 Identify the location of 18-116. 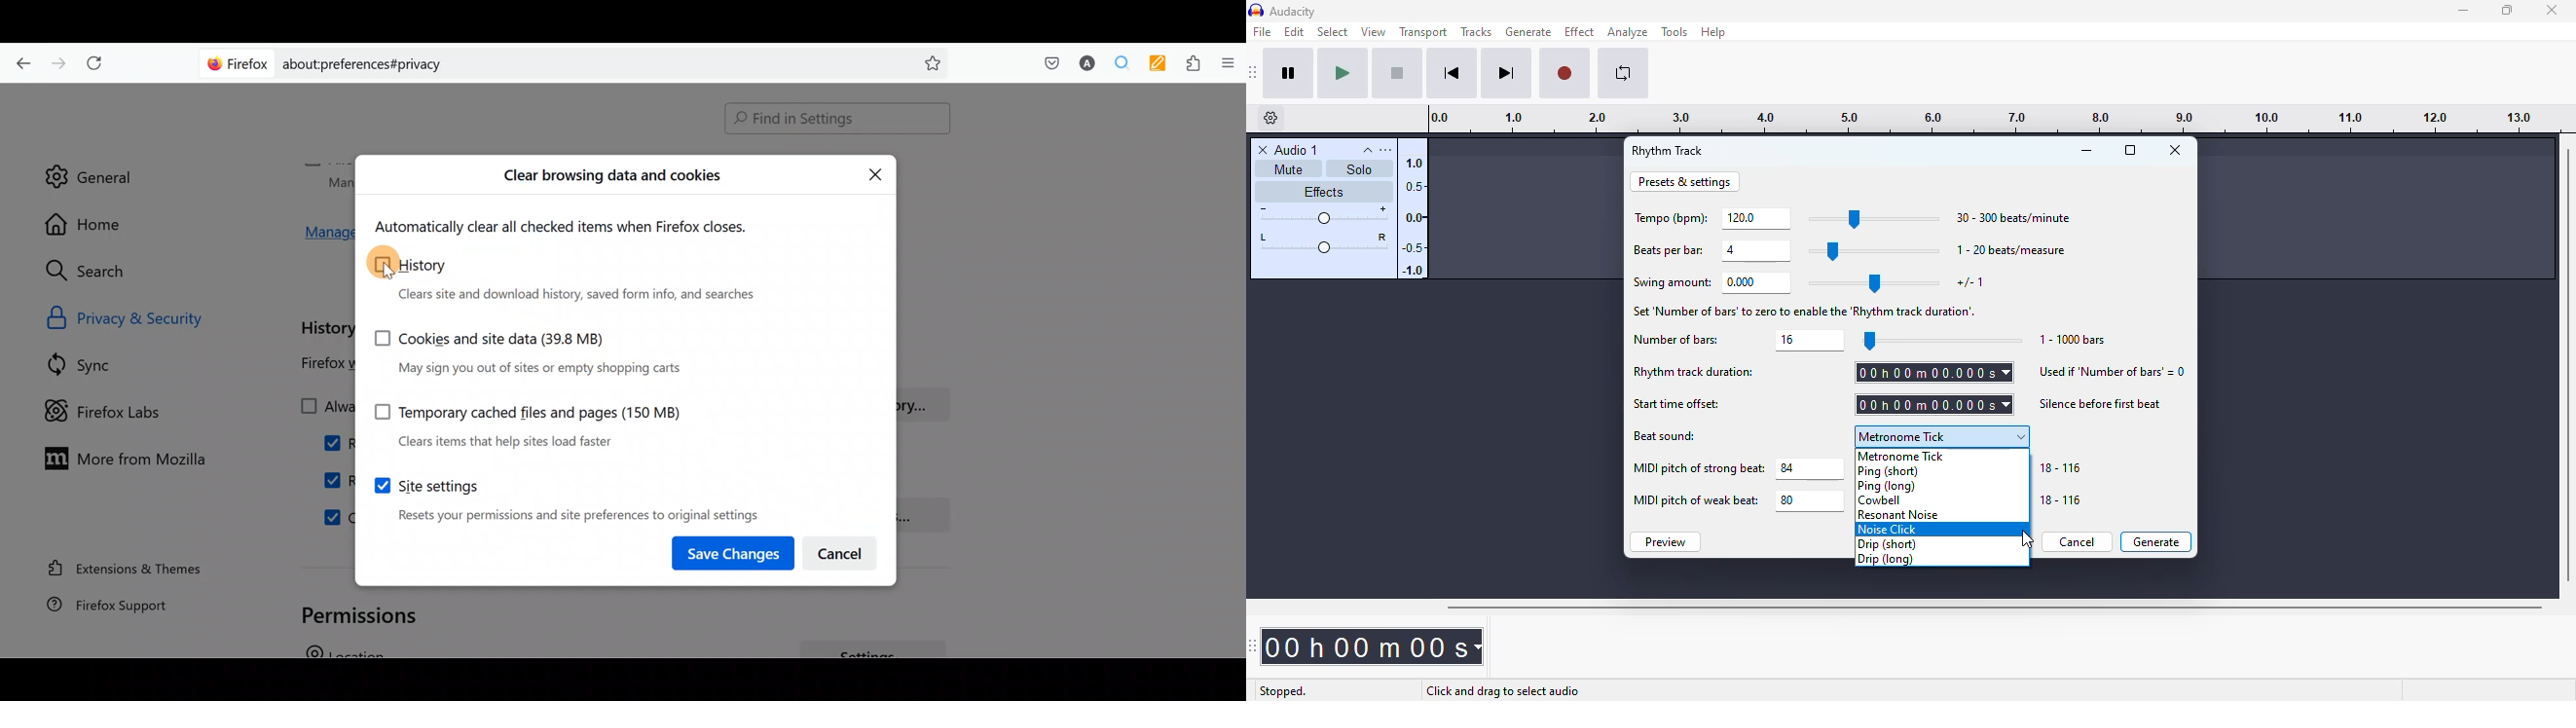
(2061, 468).